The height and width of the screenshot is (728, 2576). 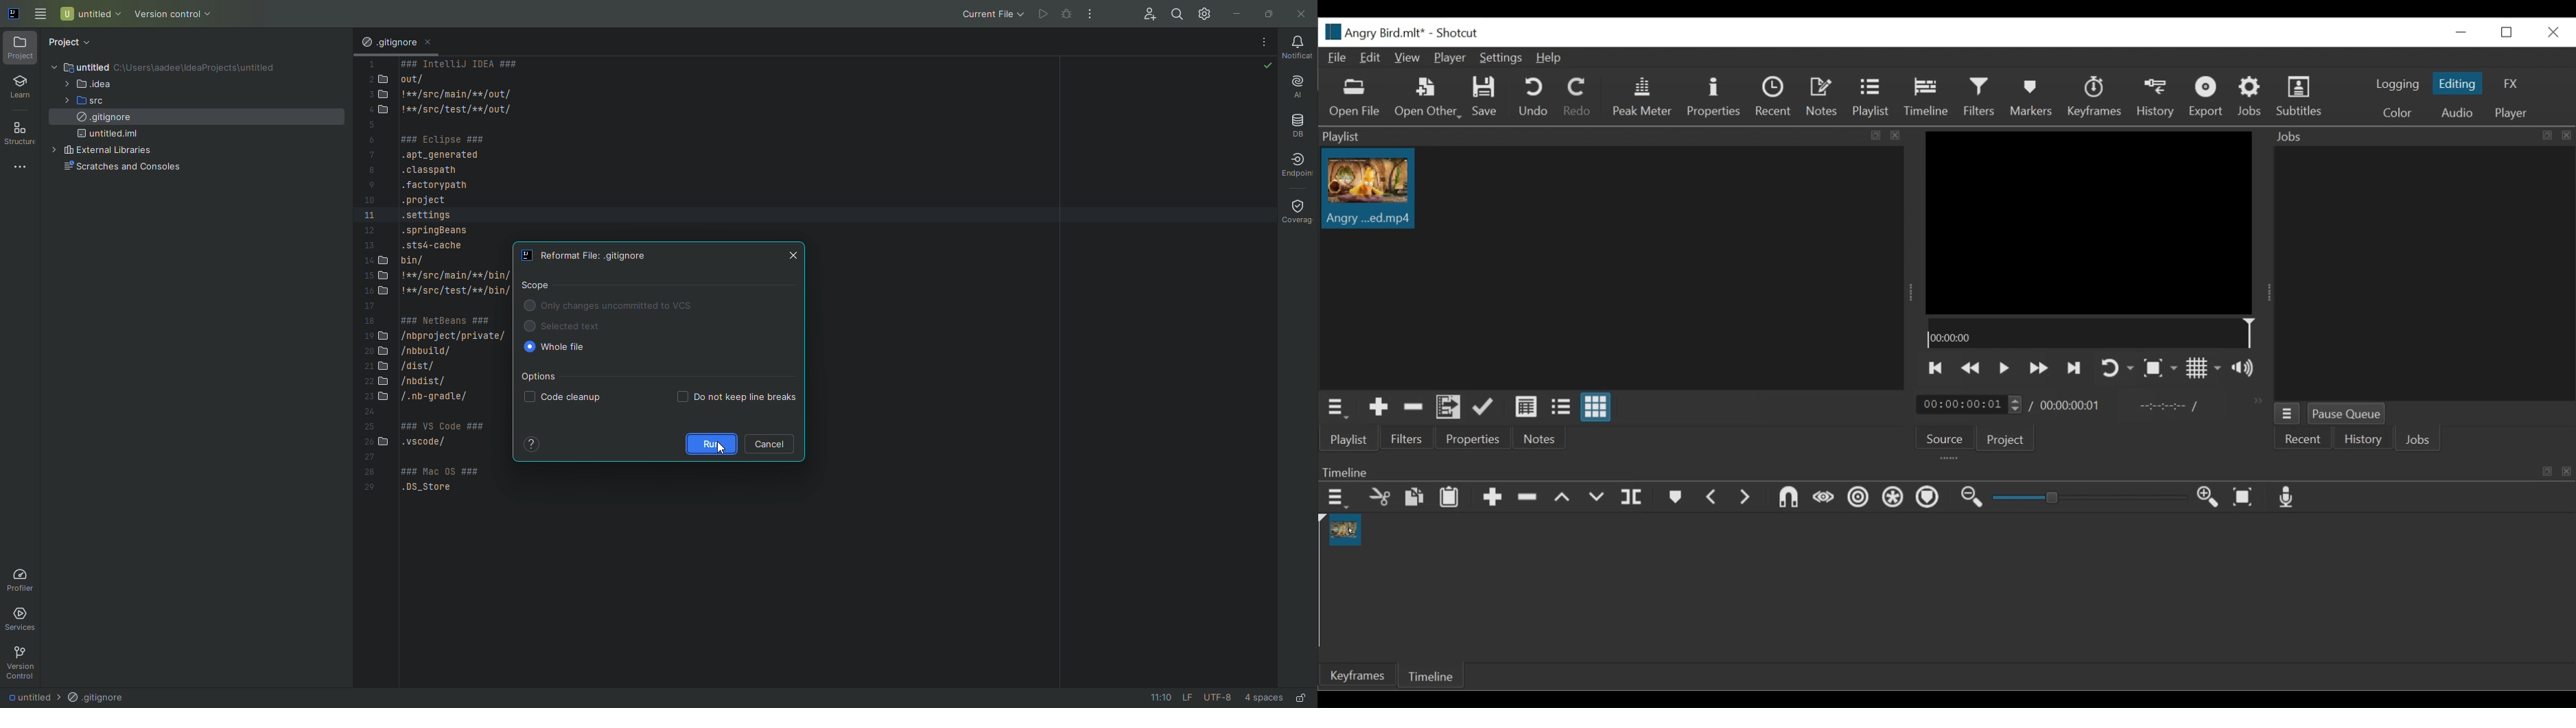 What do you see at coordinates (1936, 368) in the screenshot?
I see `Skip to the previous point` at bounding box center [1936, 368].